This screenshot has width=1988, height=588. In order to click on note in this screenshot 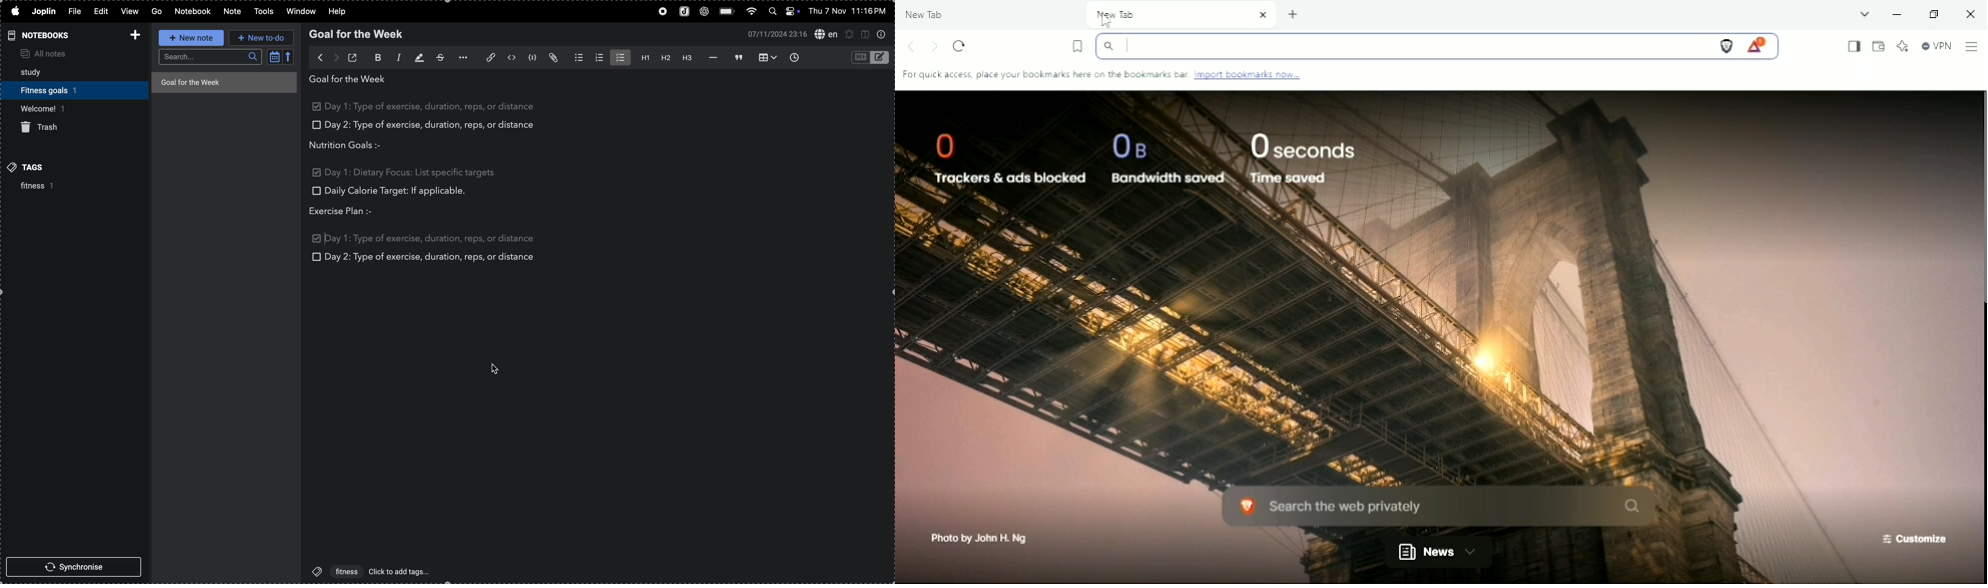, I will do `click(231, 12)`.